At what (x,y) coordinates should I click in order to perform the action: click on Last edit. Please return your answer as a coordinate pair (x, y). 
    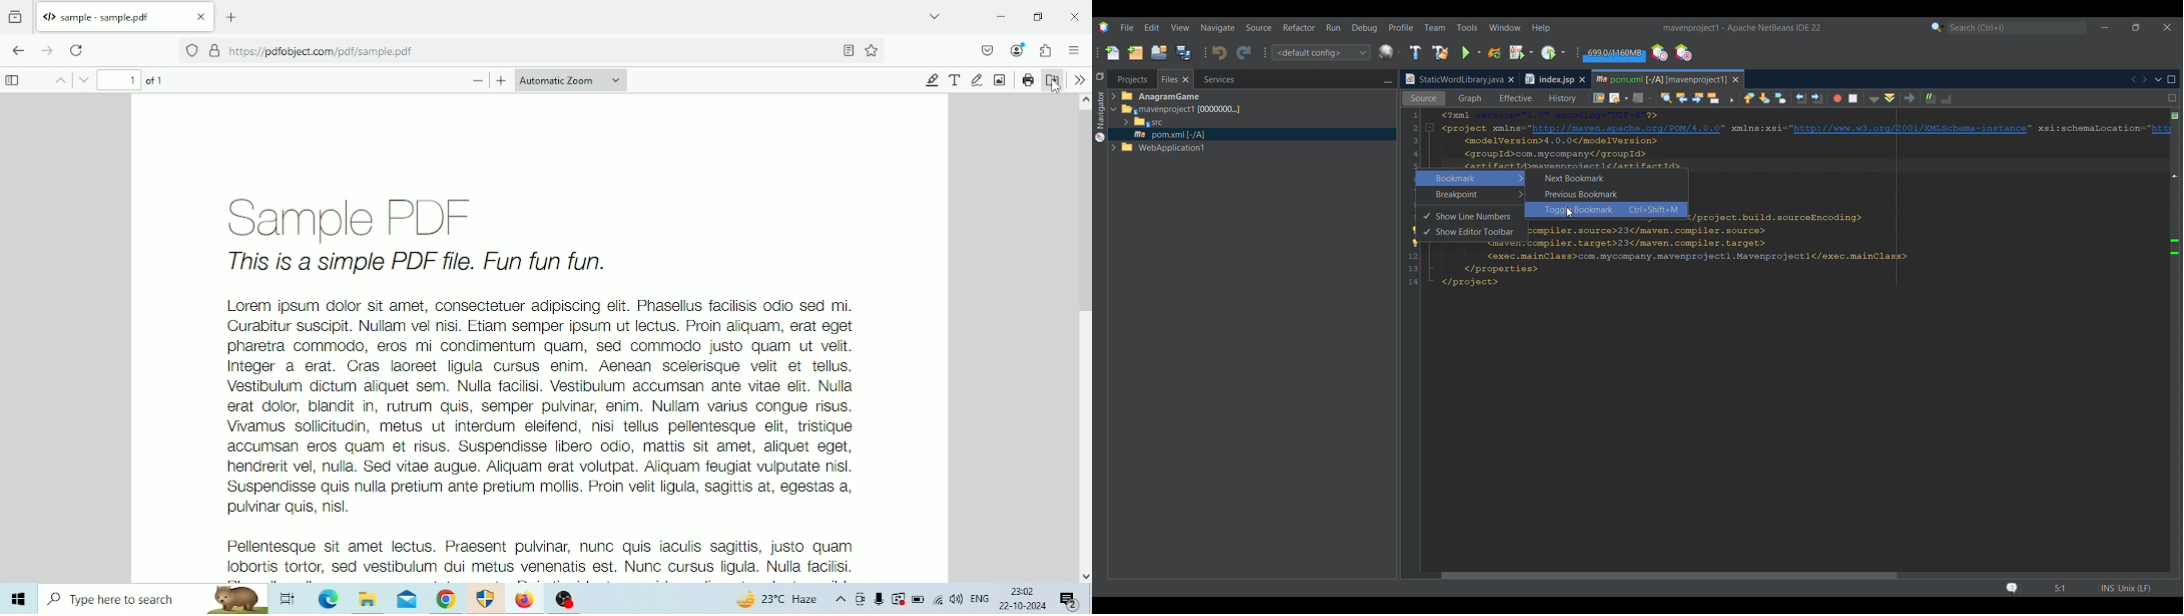
    Looking at the image, I should click on (1599, 97).